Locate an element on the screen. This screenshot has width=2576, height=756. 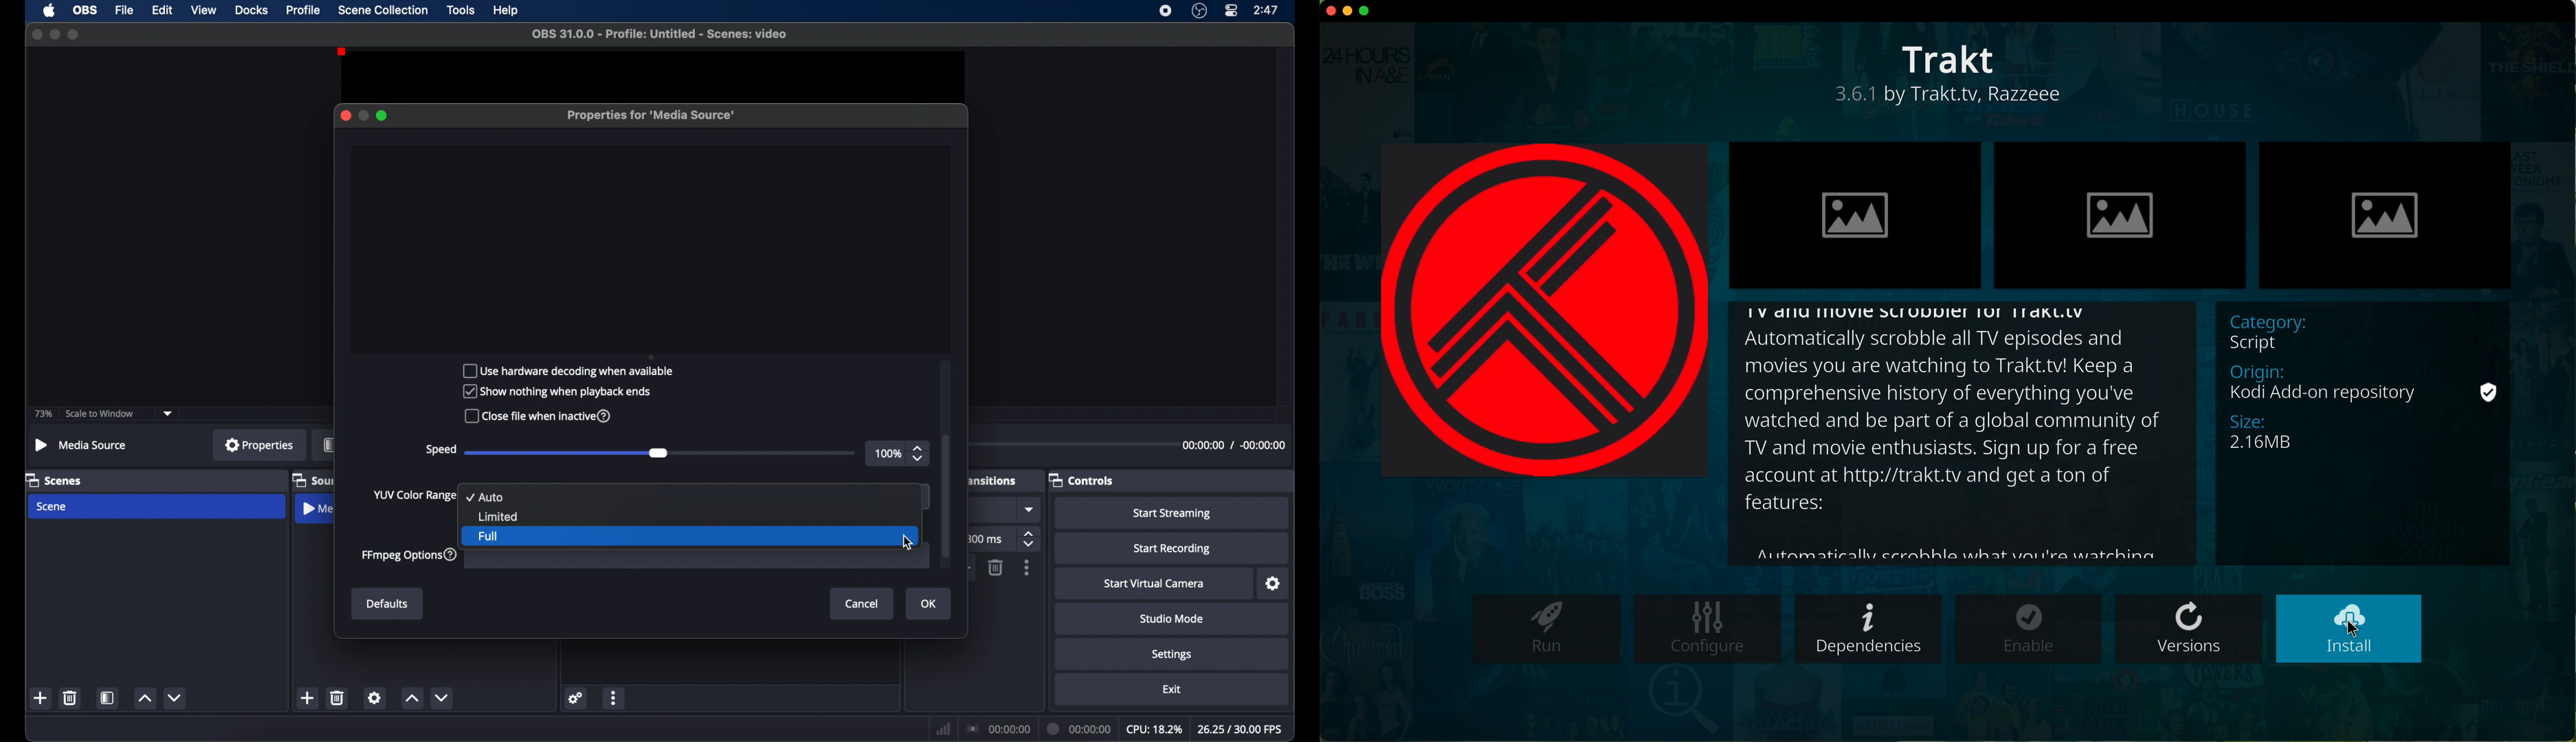
stepper buttons is located at coordinates (1030, 539).